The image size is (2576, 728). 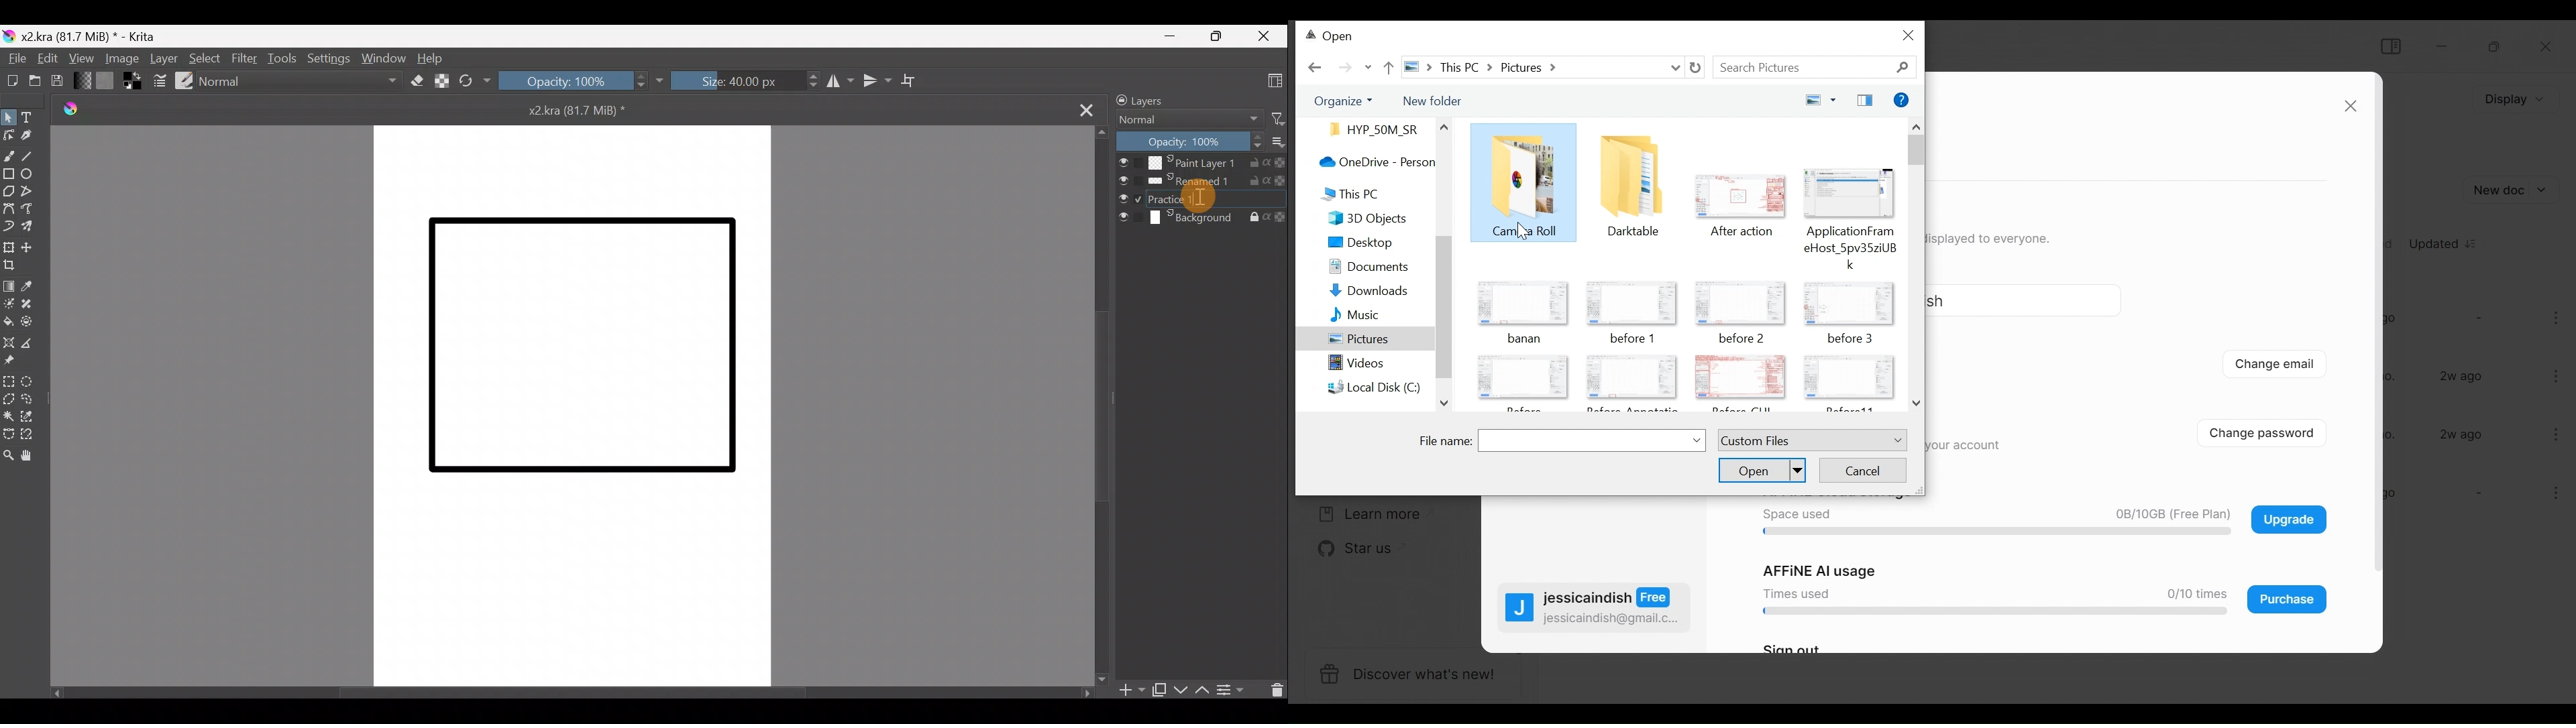 I want to click on icon, so click(x=1523, y=379).